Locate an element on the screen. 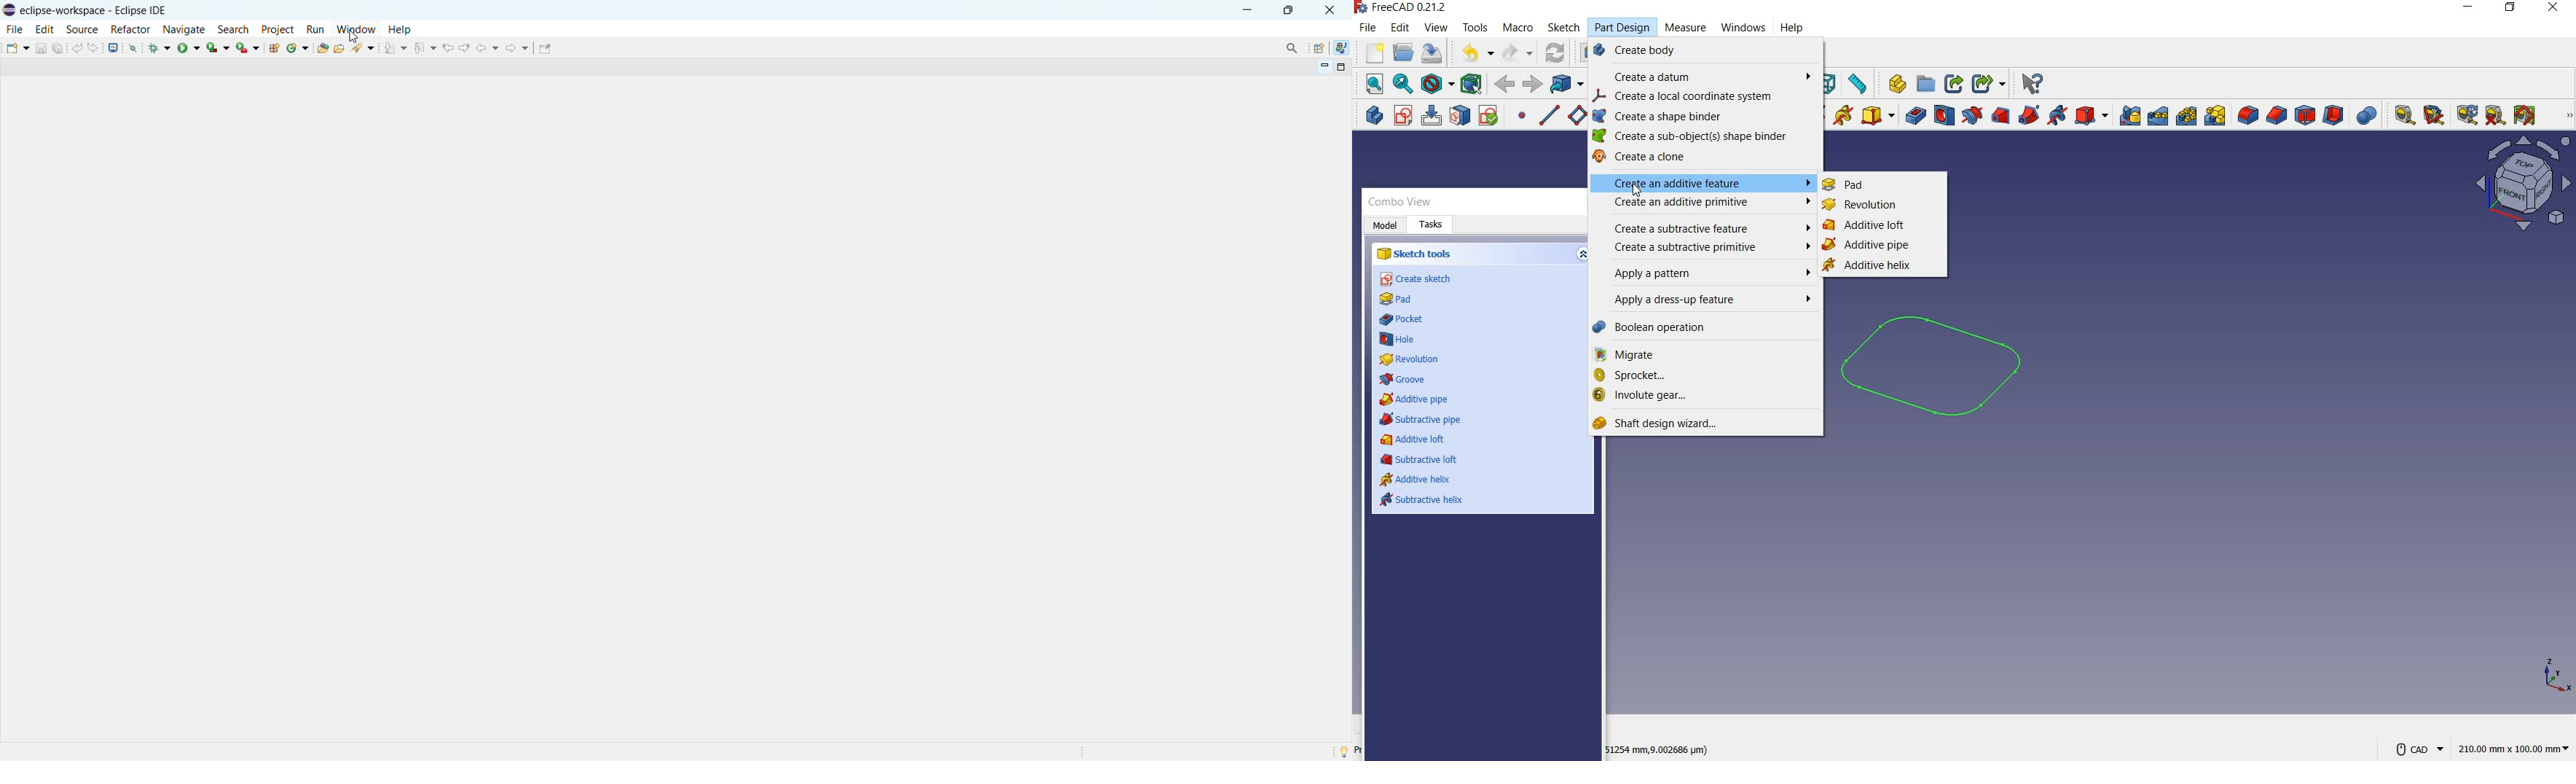 This screenshot has width=2576, height=784. create a datum point is located at coordinates (1523, 117).